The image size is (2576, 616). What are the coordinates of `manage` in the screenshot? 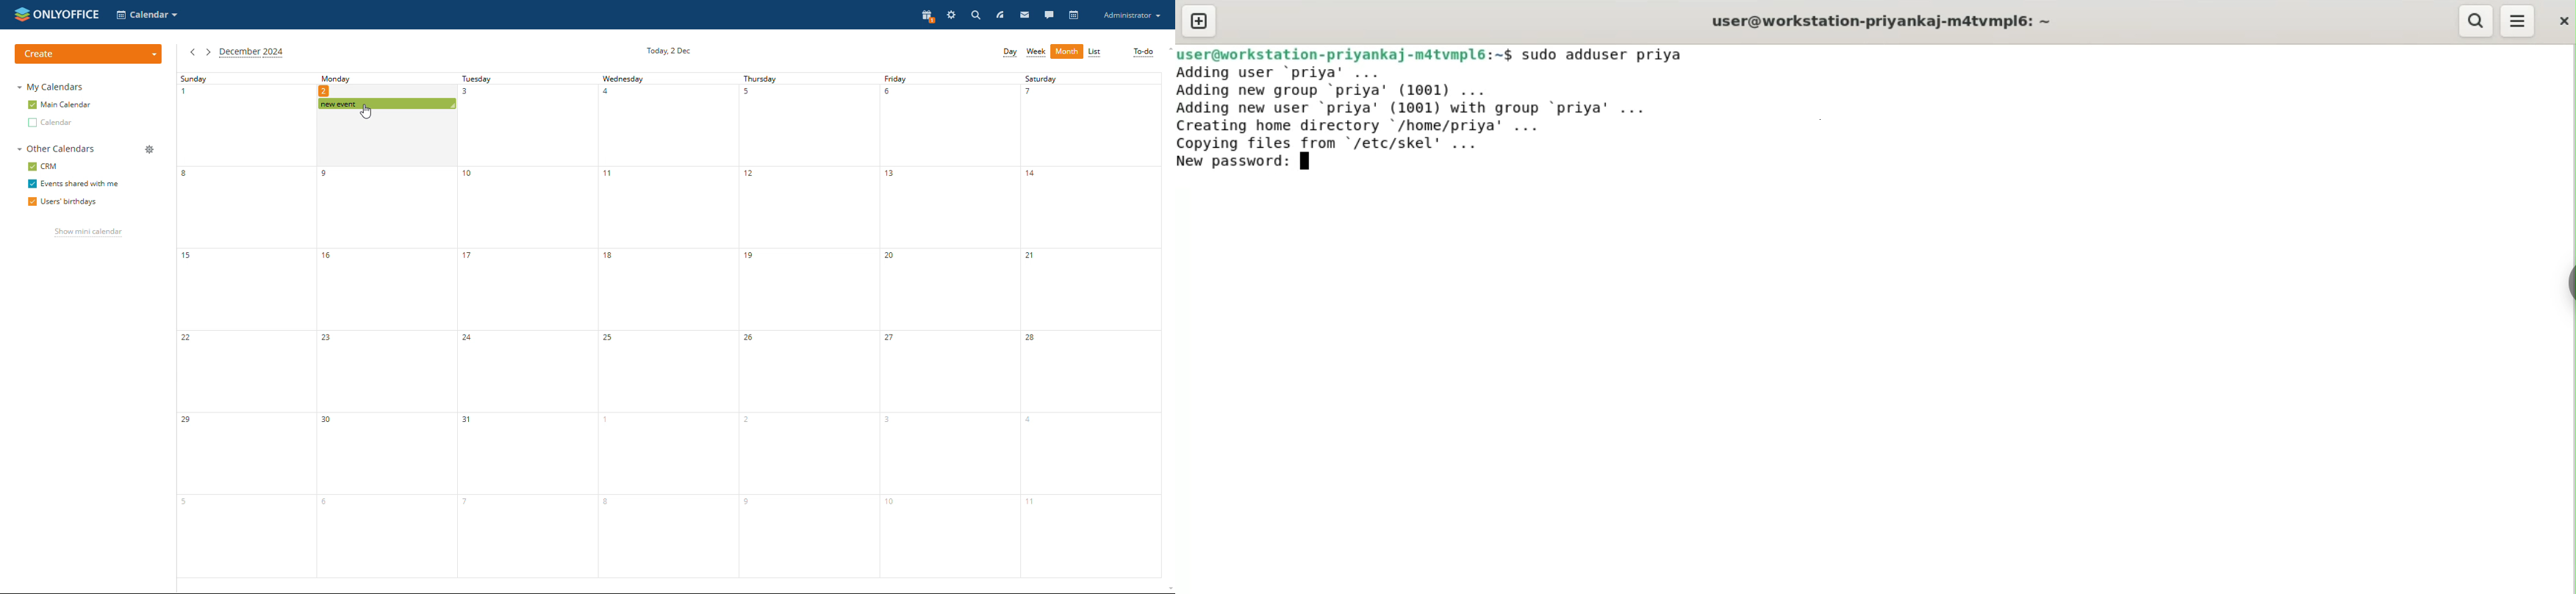 It's located at (149, 149).